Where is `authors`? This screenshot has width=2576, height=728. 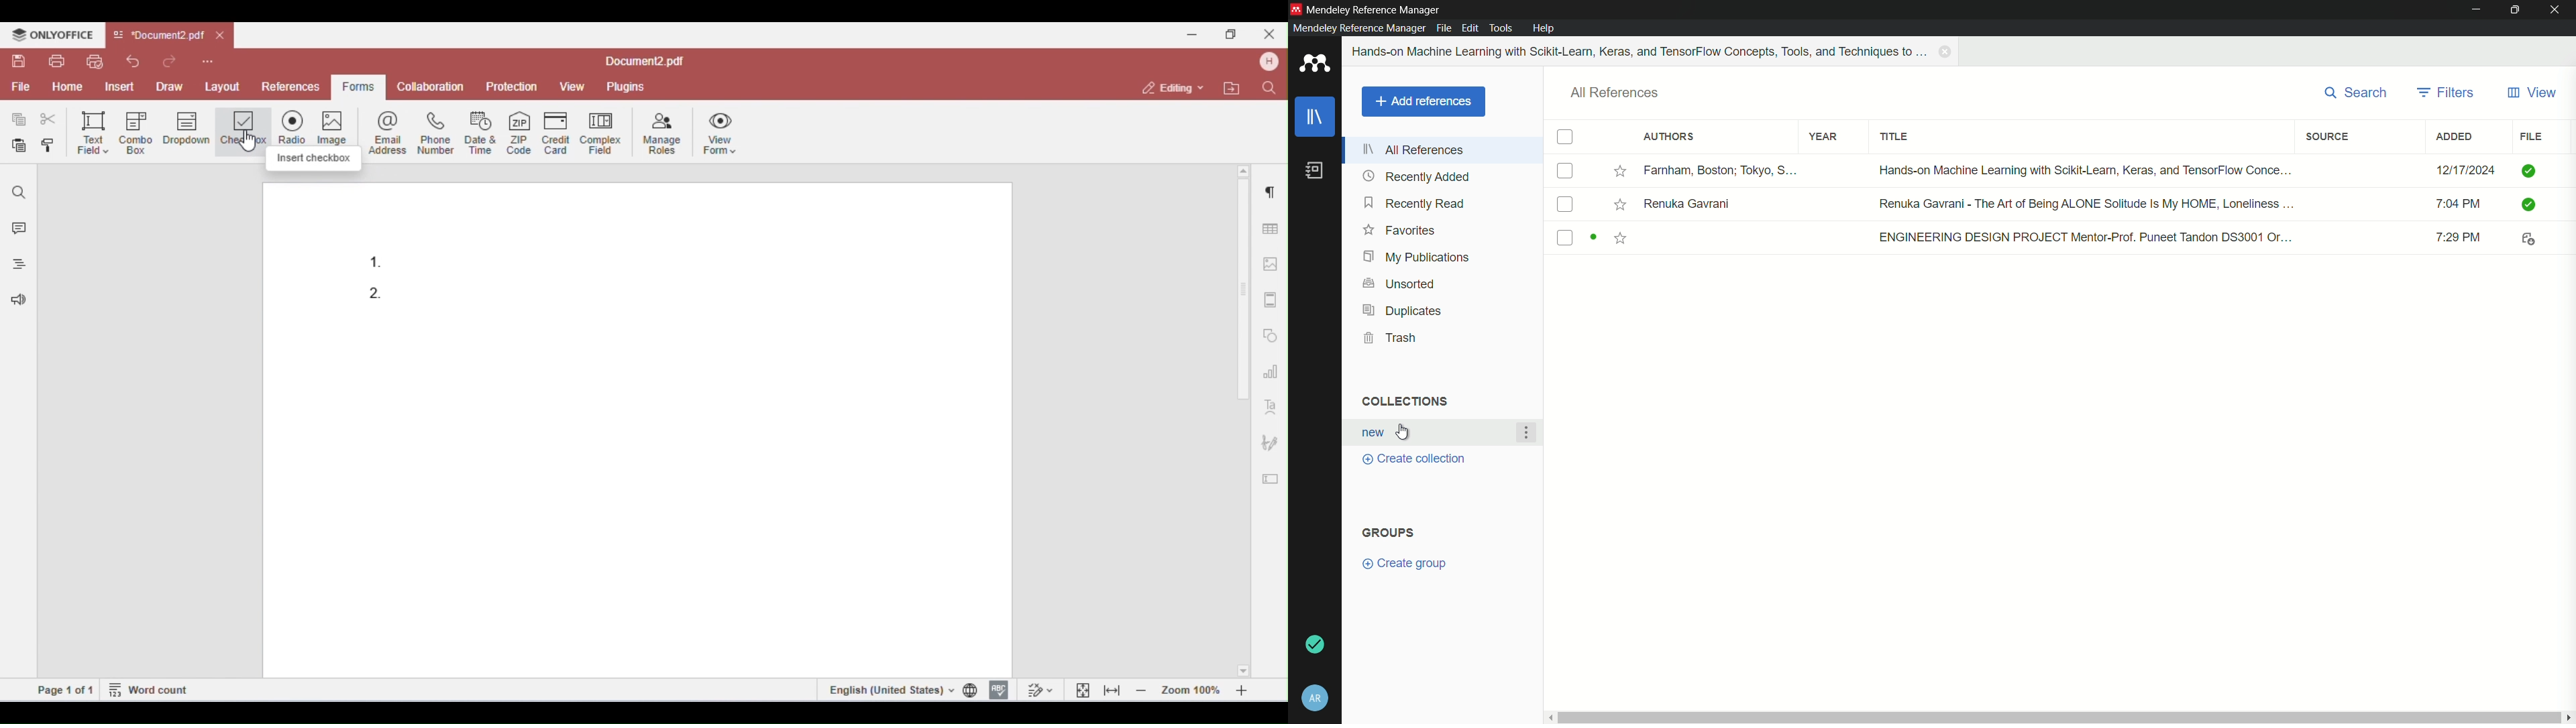 authors is located at coordinates (1668, 137).